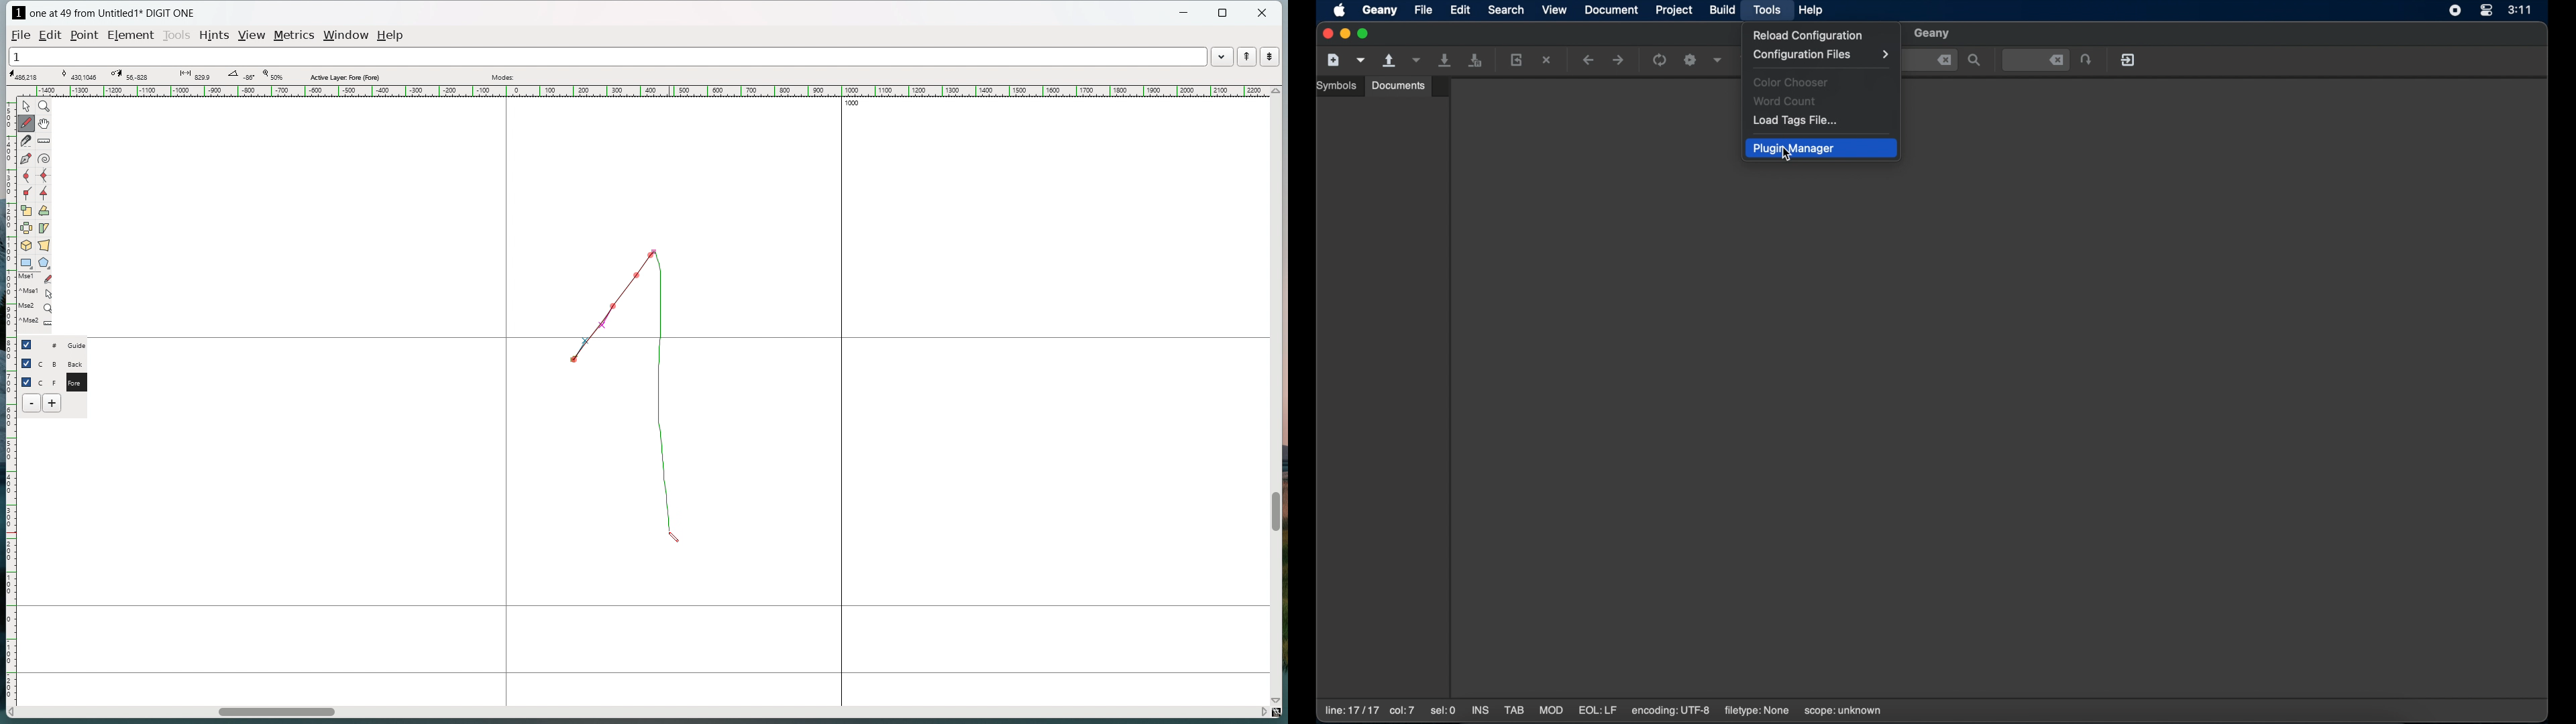 Image resolution: width=2576 pixels, height=728 pixels. What do you see at coordinates (1446, 60) in the screenshot?
I see `save all current file` at bounding box center [1446, 60].